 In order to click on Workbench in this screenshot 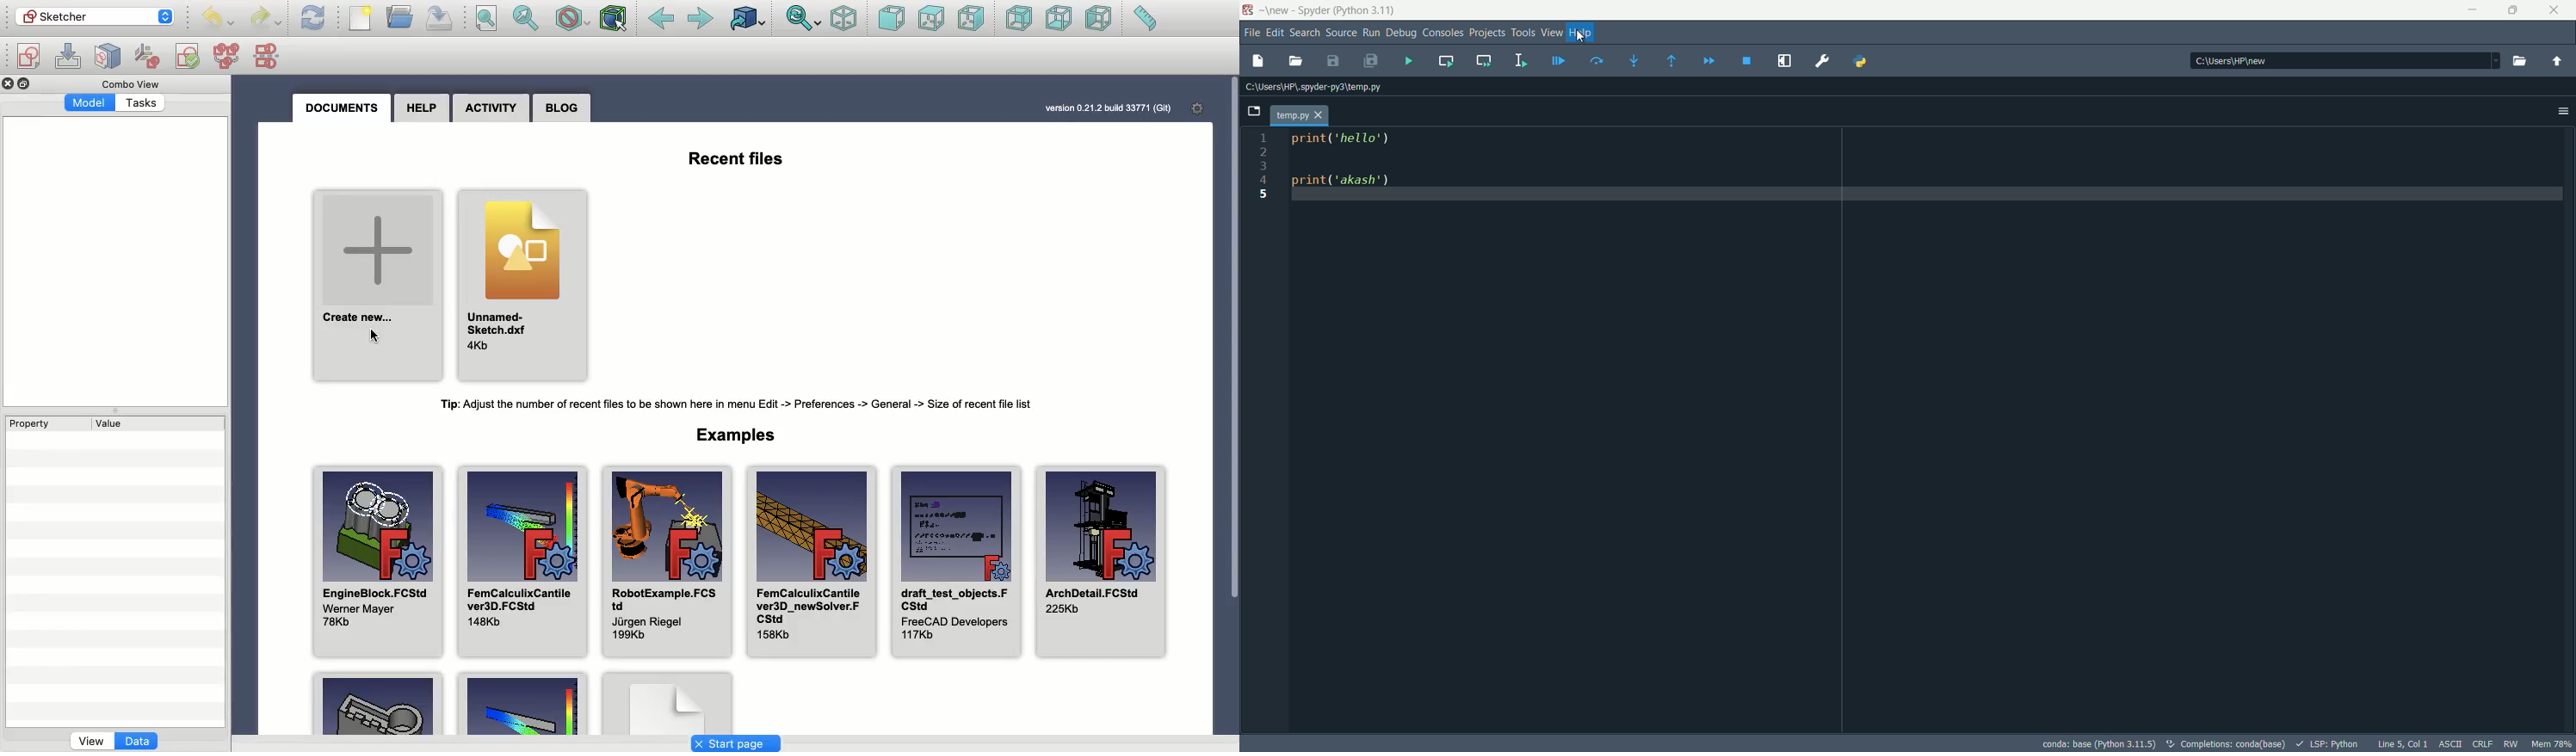, I will do `click(96, 17)`.